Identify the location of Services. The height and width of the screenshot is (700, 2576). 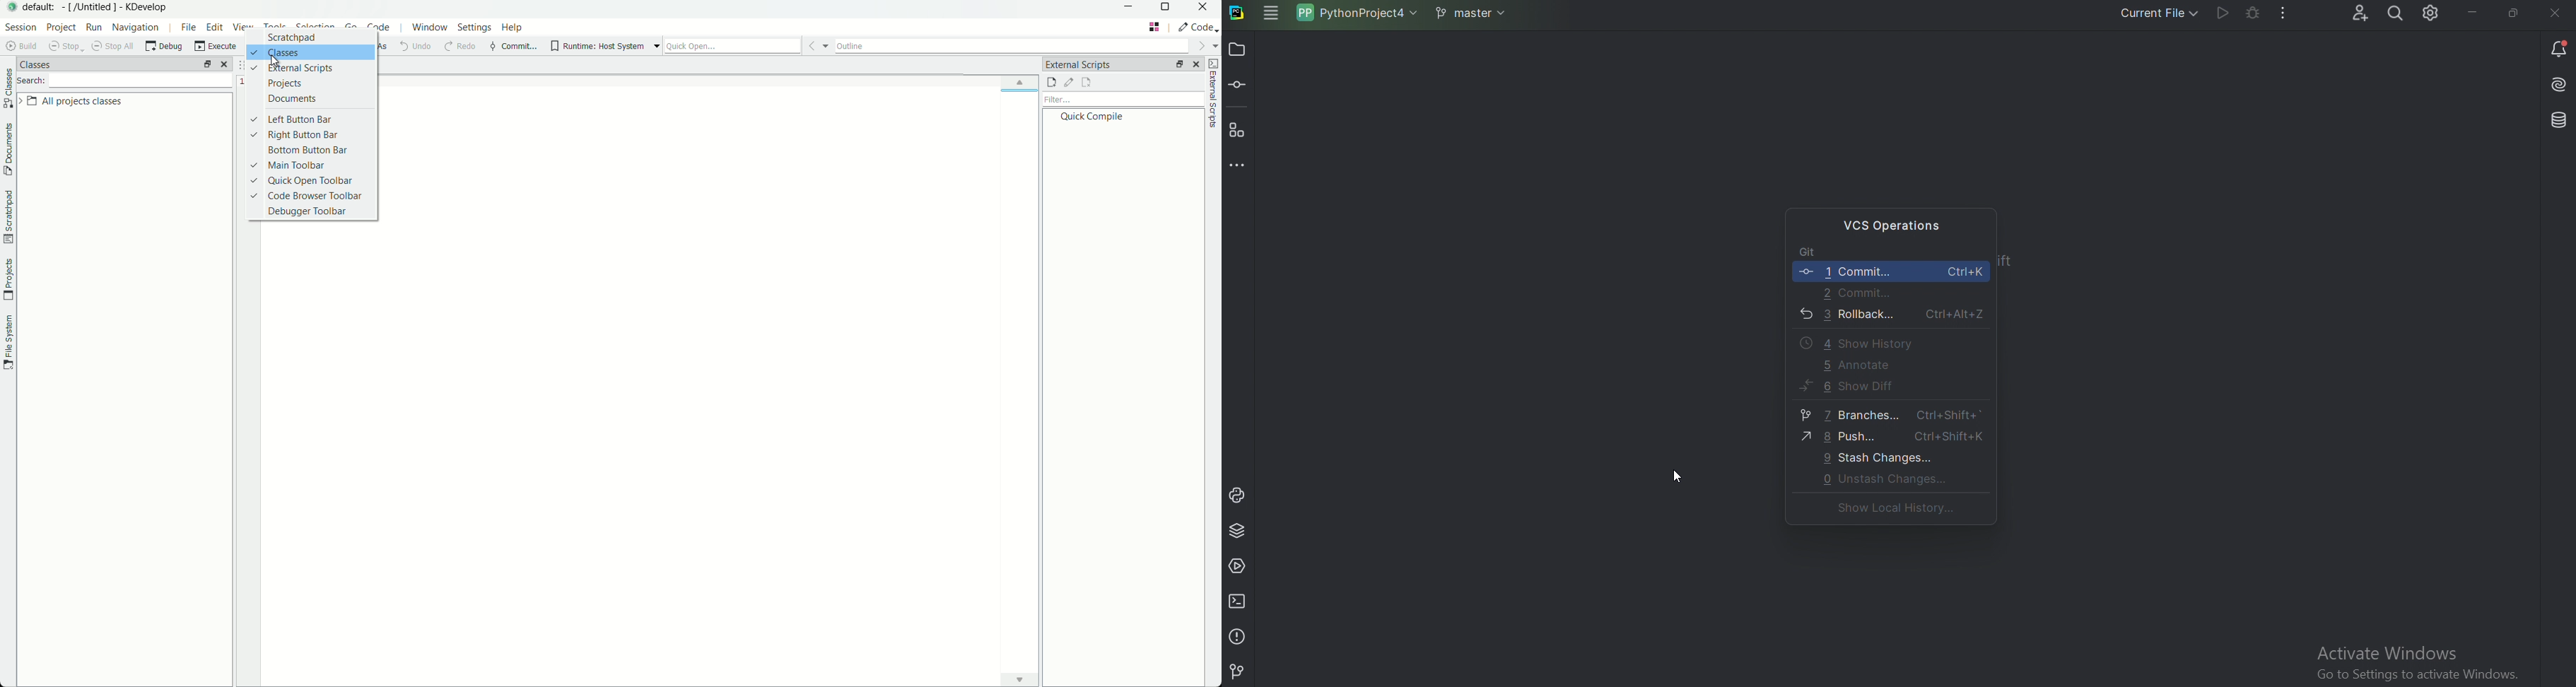
(1241, 565).